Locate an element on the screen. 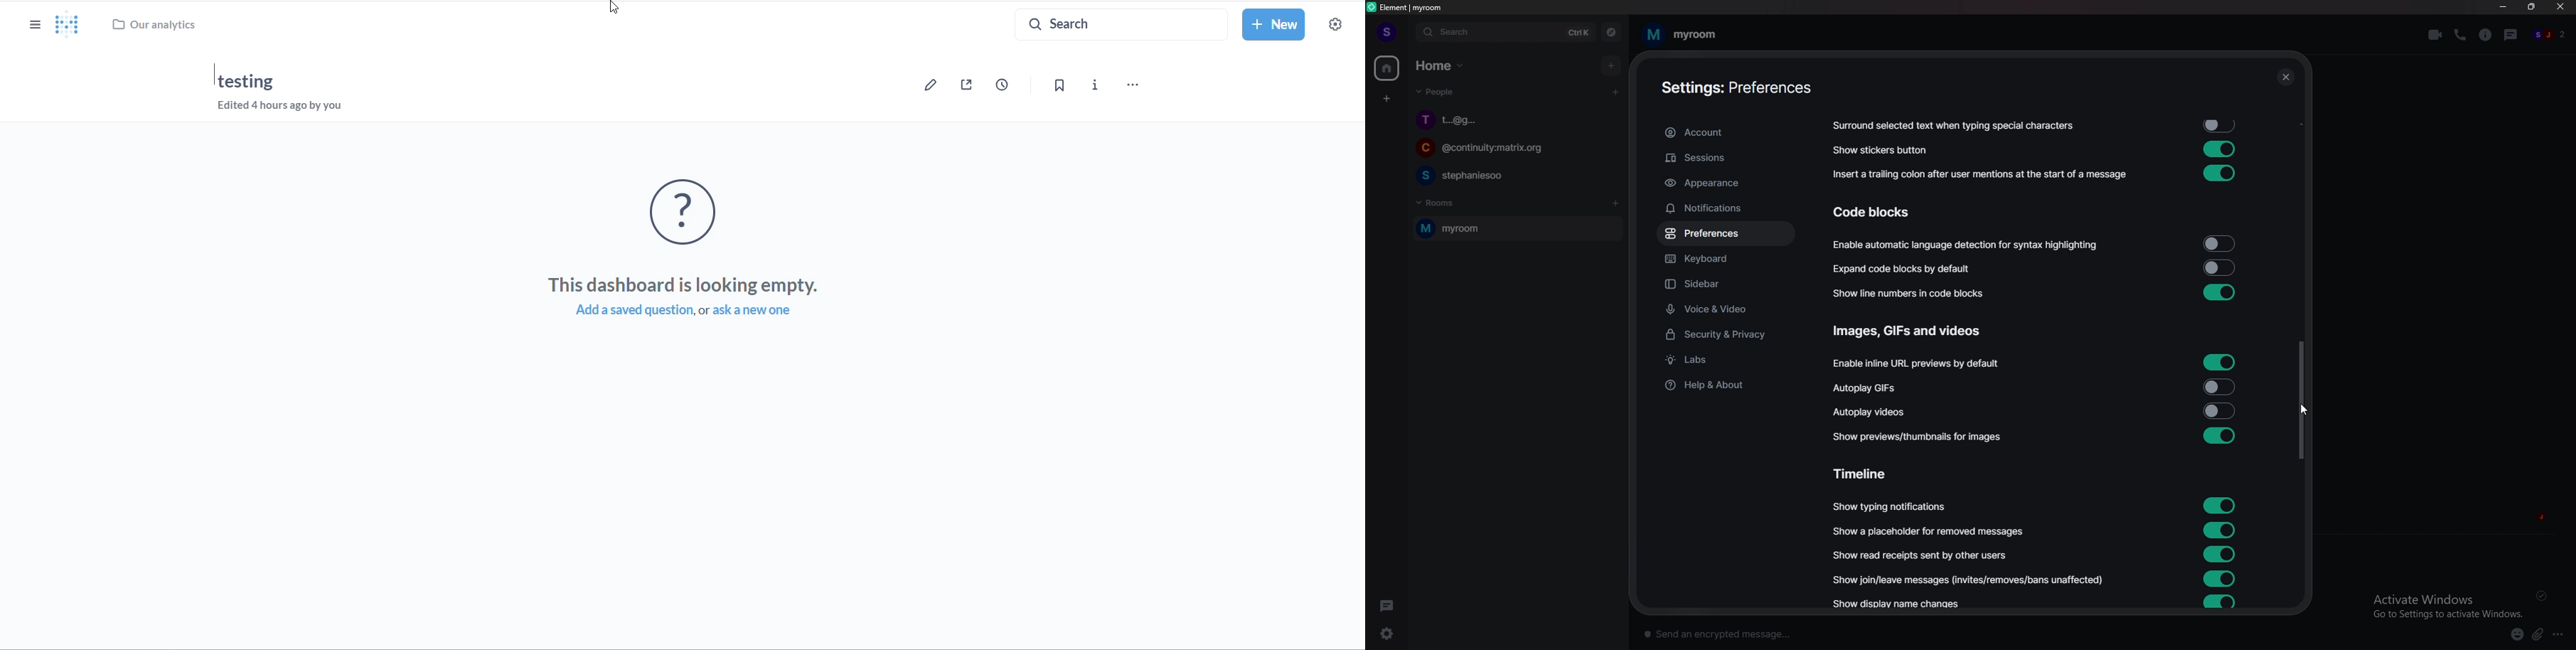 This screenshot has width=2576, height=672. labs is located at coordinates (1727, 361).